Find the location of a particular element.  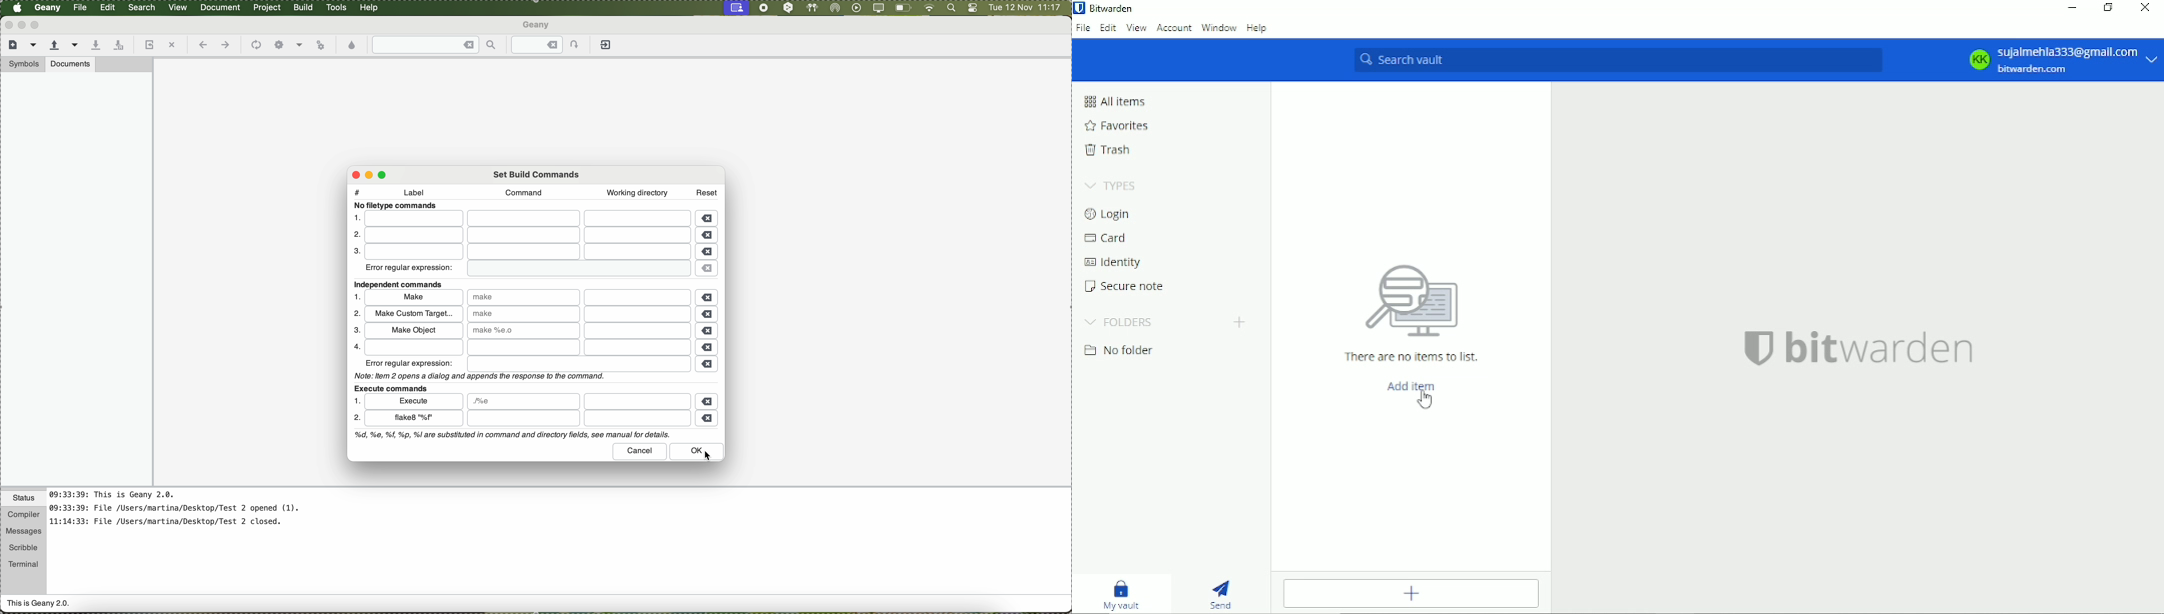

find the entered text in the current file is located at coordinates (435, 45).